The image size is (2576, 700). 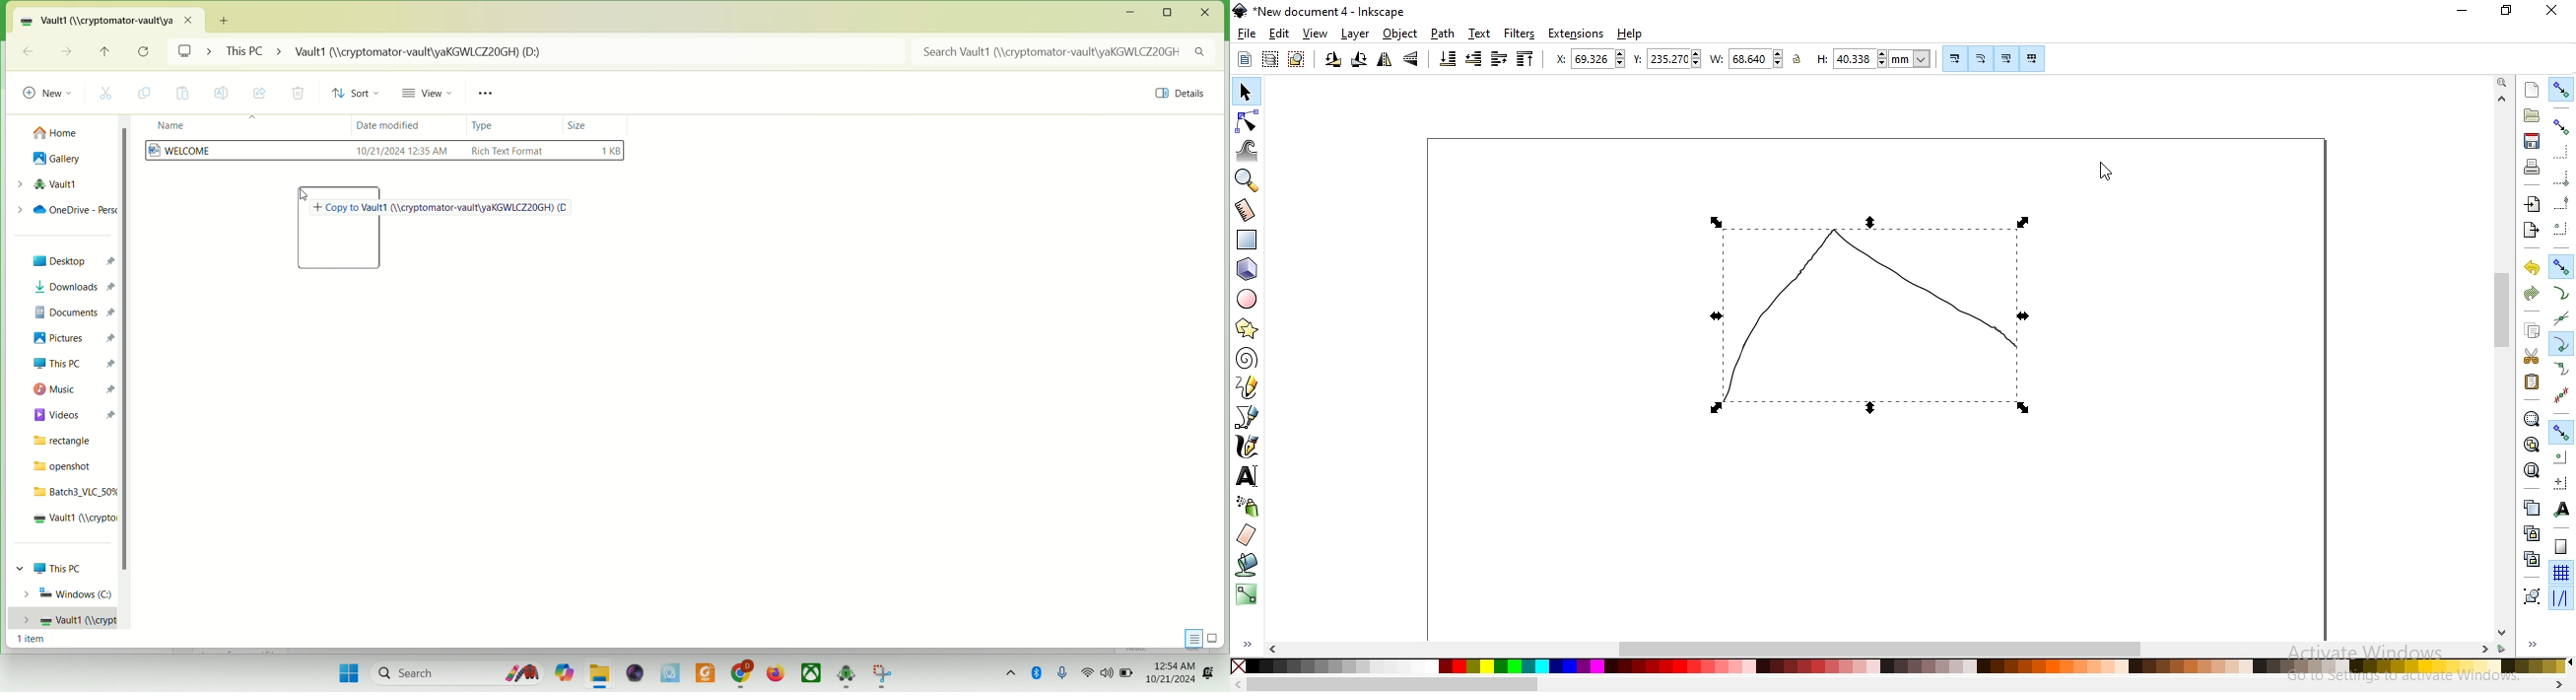 What do you see at coordinates (2561, 228) in the screenshot?
I see `snapping centers of bounding boxes` at bounding box center [2561, 228].